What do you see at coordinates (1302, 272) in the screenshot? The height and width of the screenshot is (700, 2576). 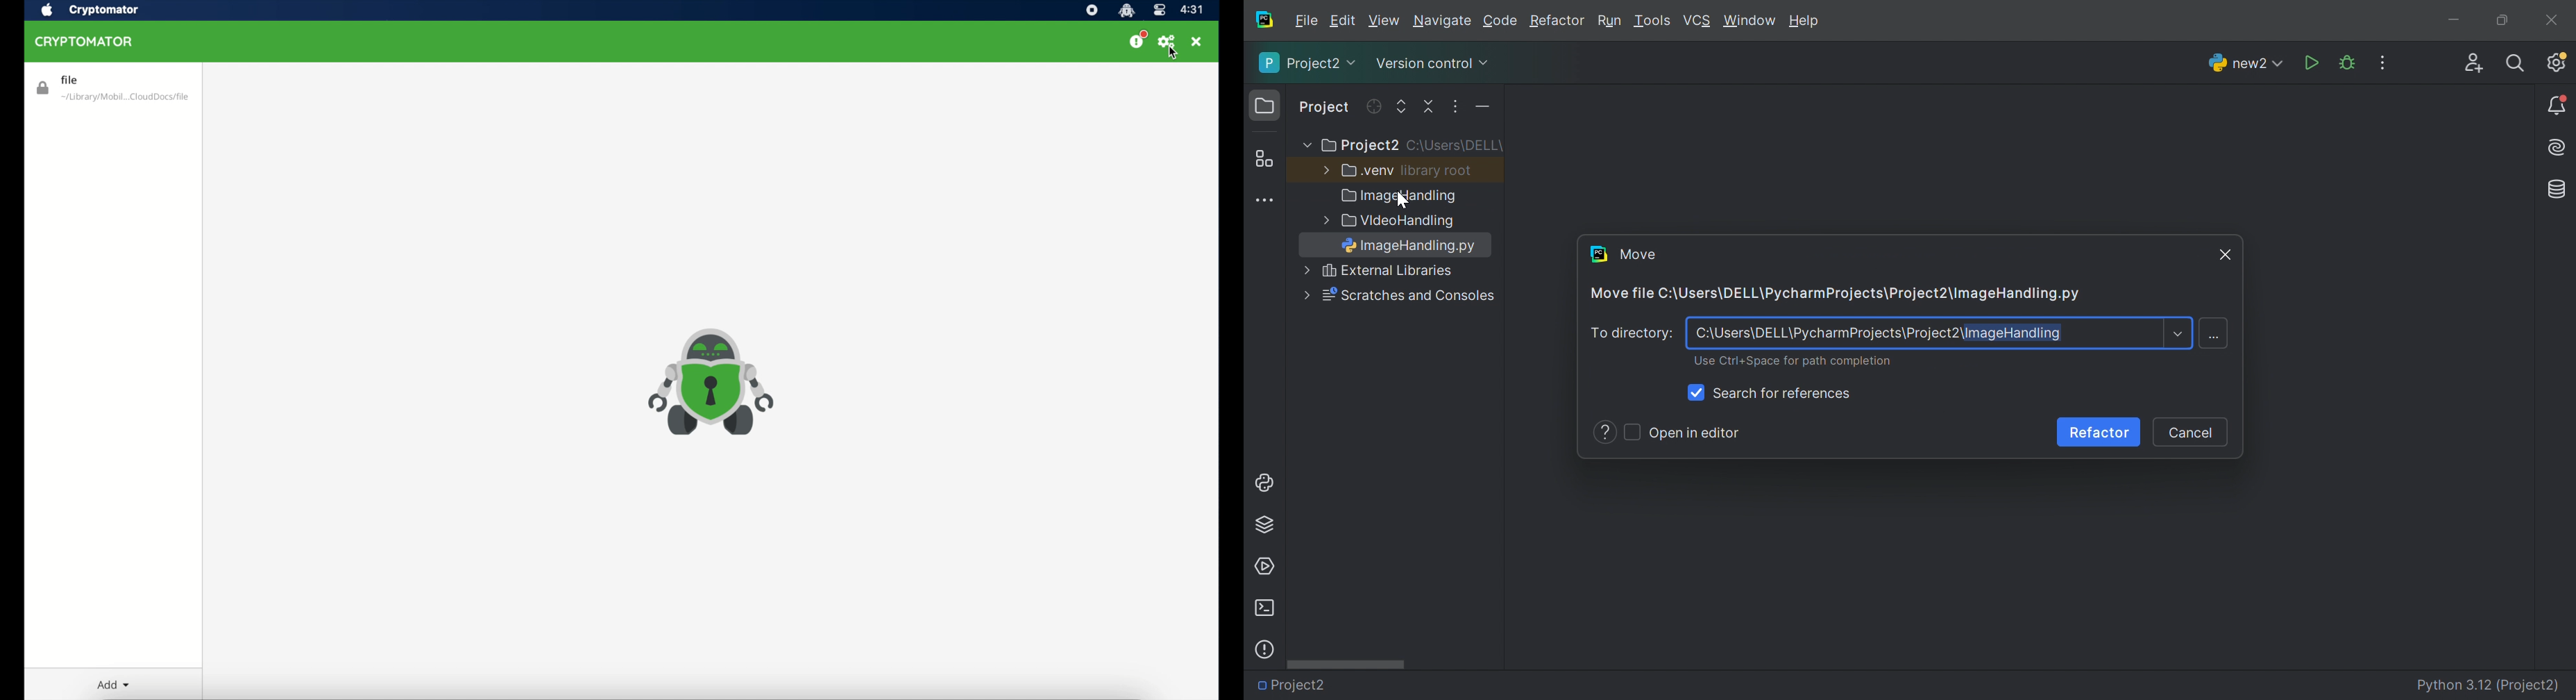 I see `more` at bounding box center [1302, 272].